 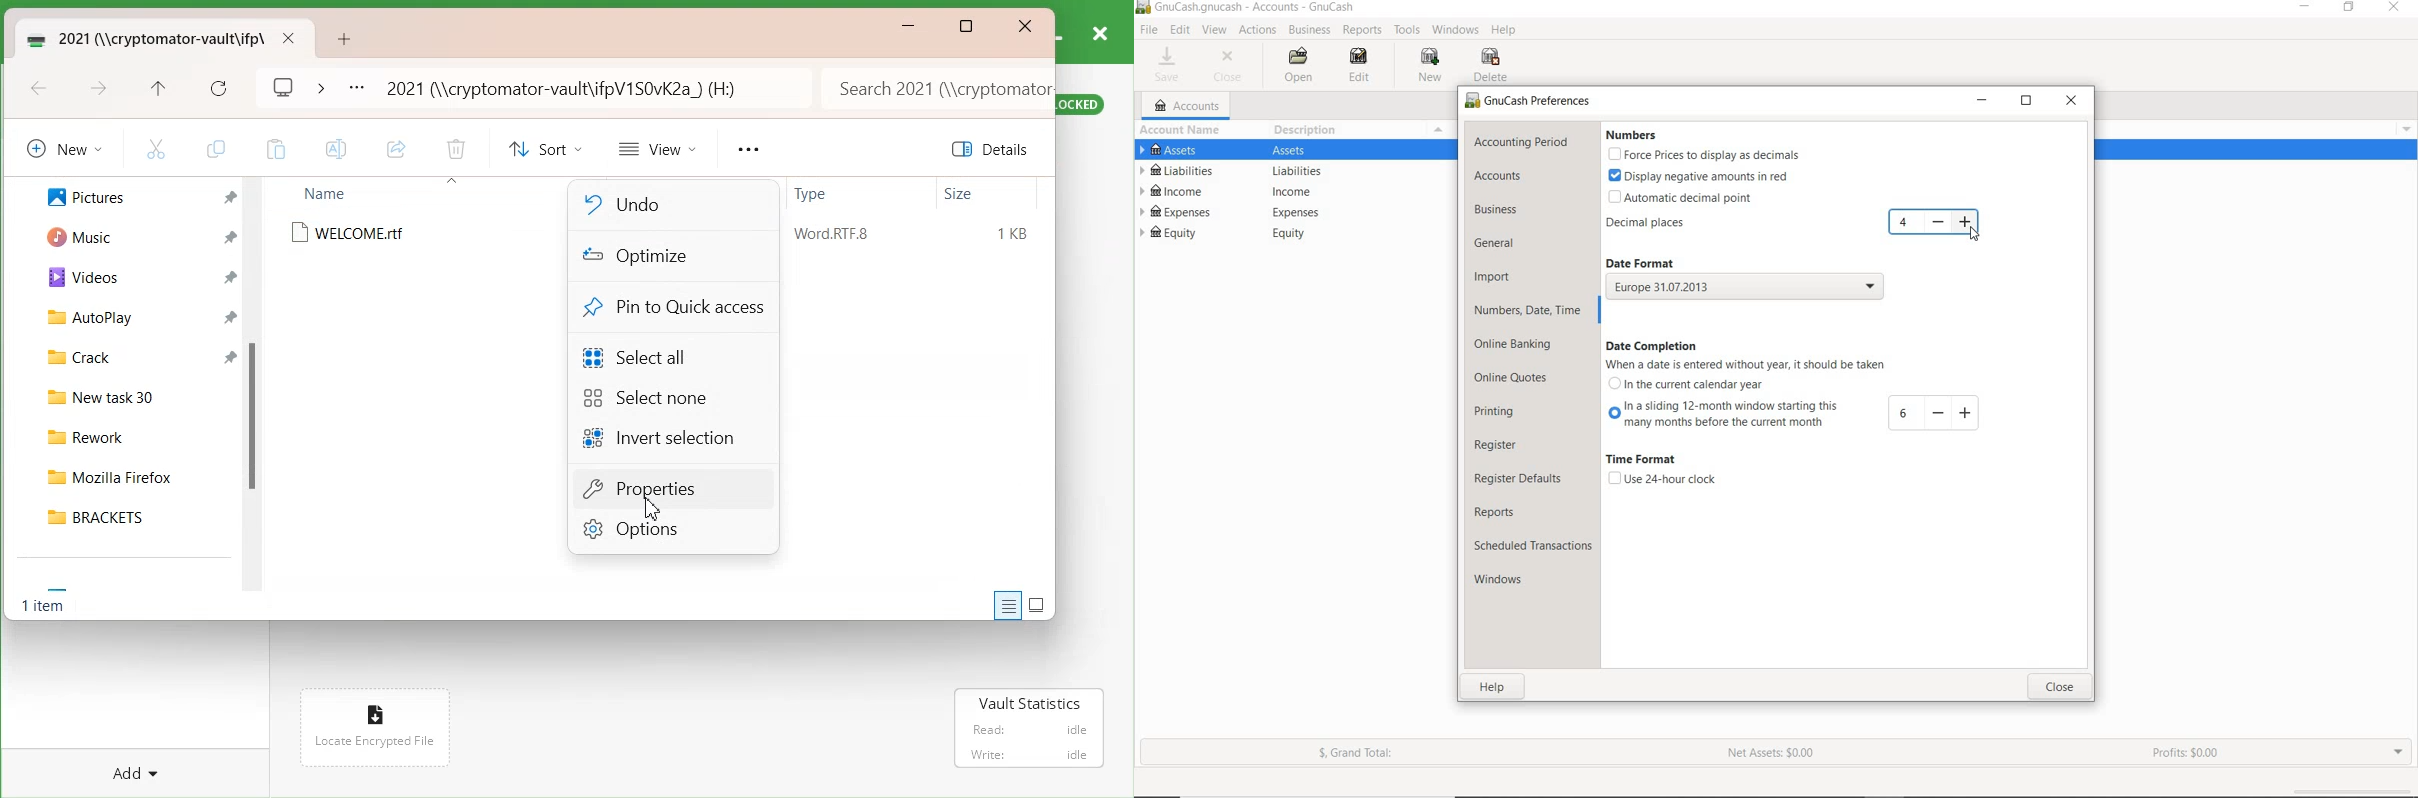 I want to click on online quotes, so click(x=1512, y=380).